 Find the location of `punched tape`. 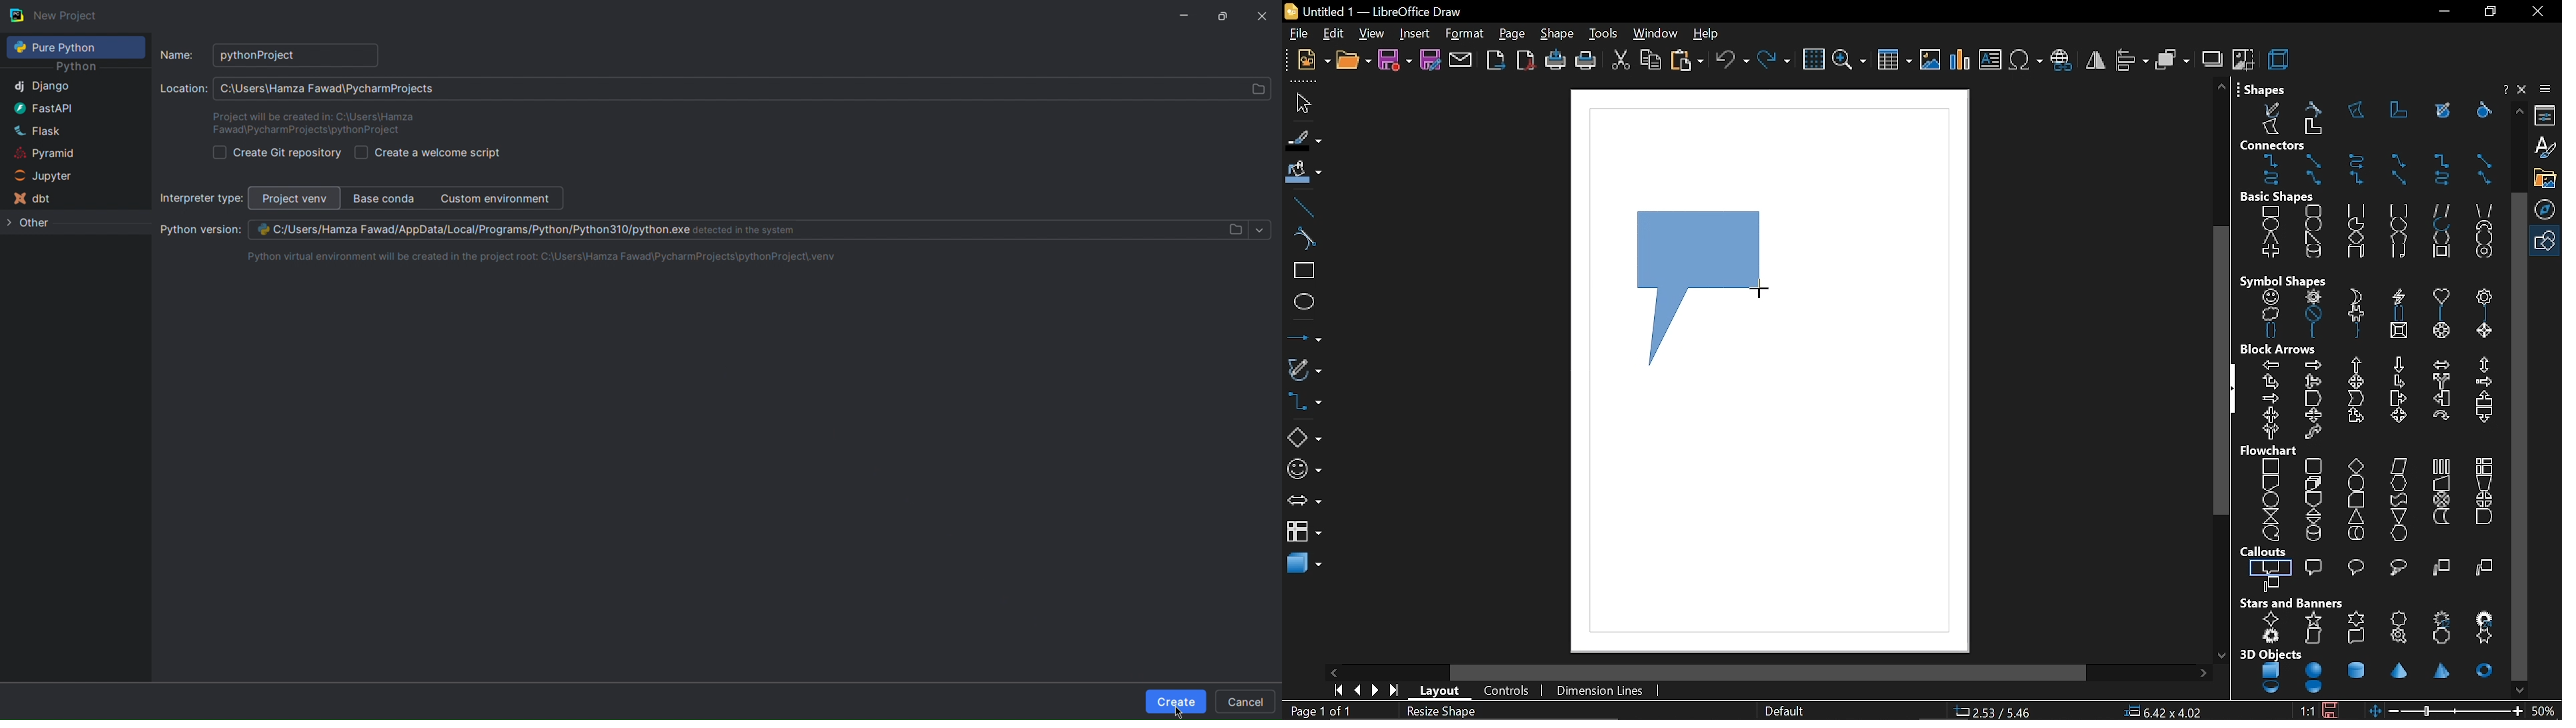

punched tape is located at coordinates (2397, 499).